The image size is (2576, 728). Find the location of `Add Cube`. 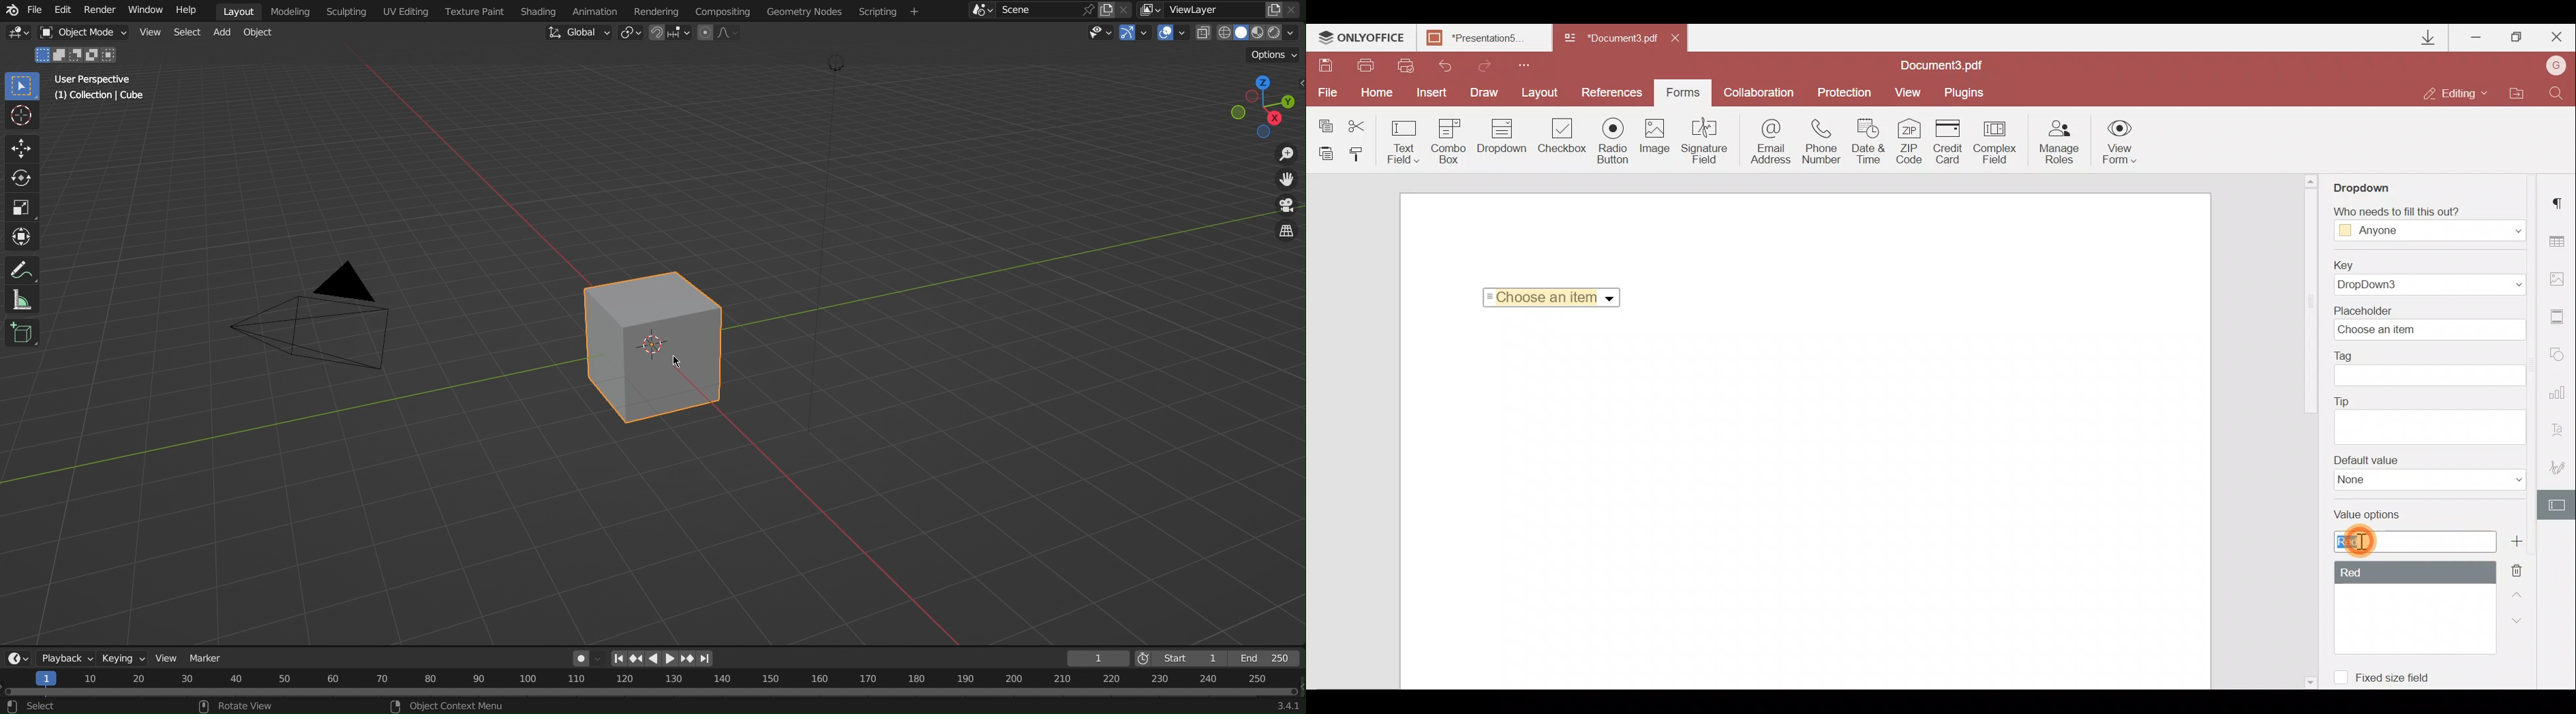

Add Cube is located at coordinates (22, 333).